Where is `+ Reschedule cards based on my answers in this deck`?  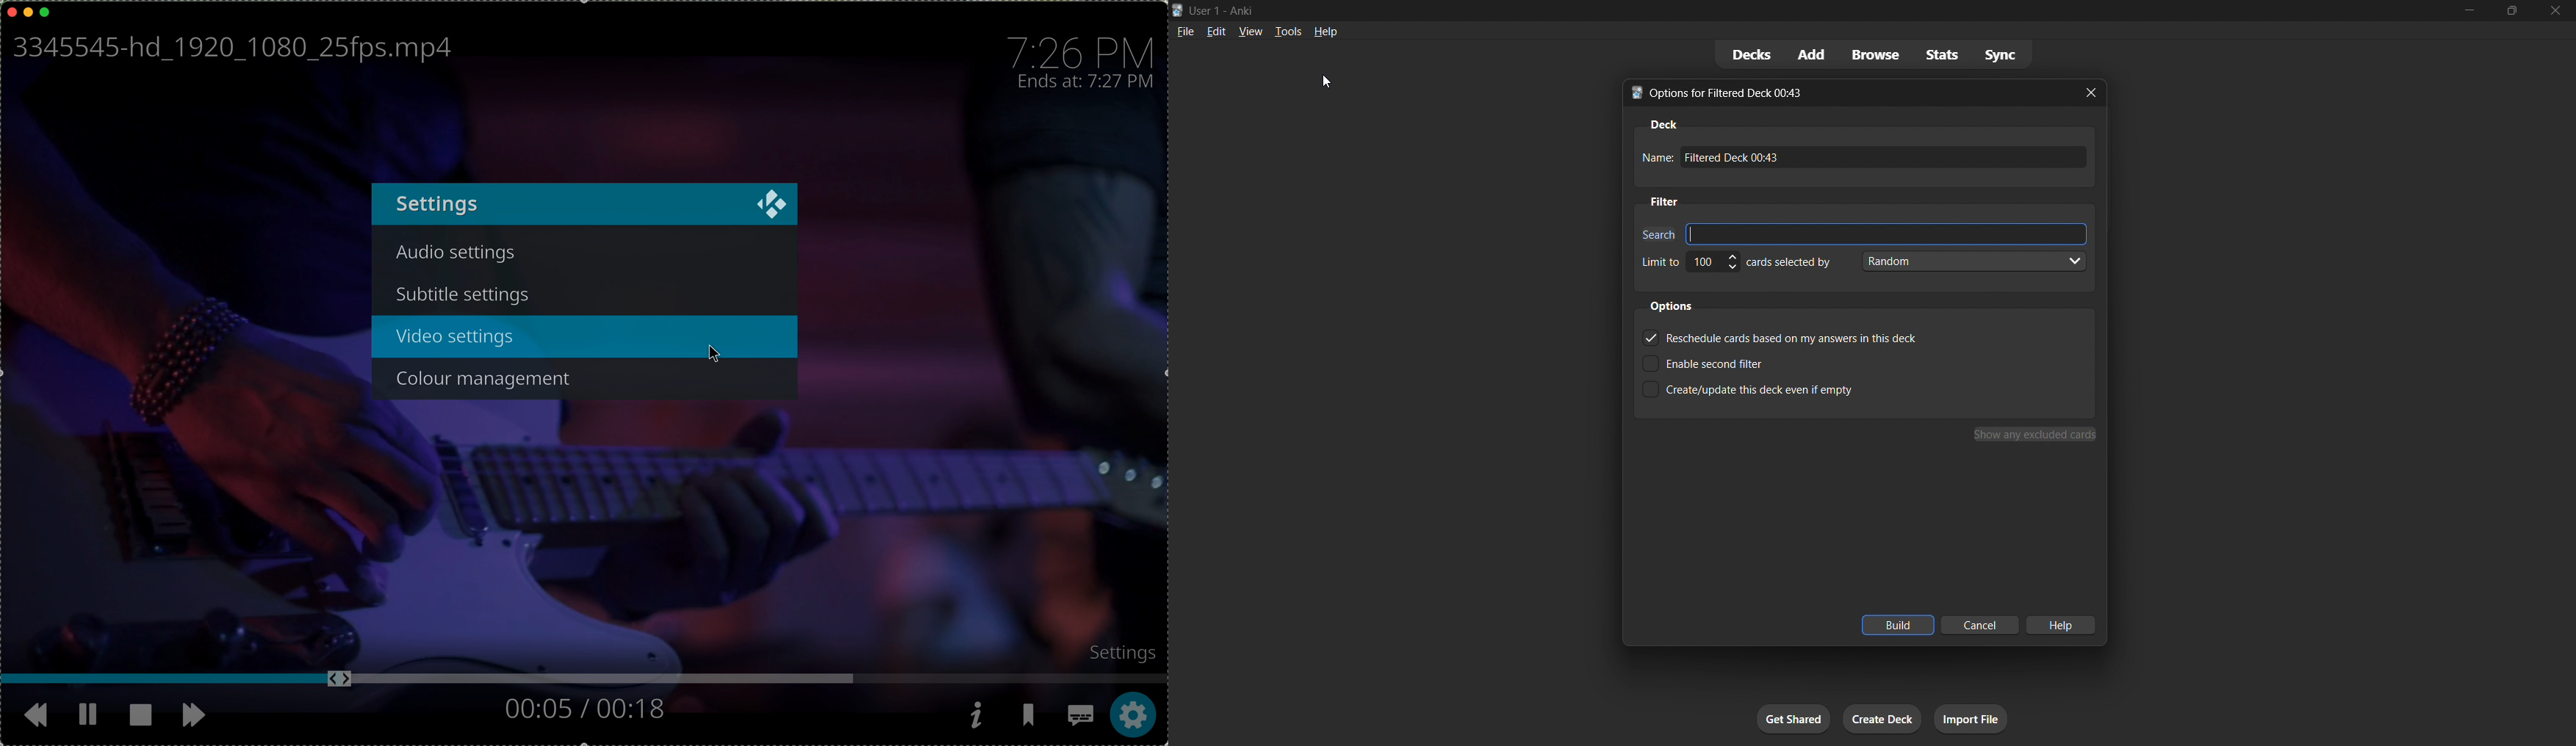 + Reschedule cards based on my answers in this deck is located at coordinates (1779, 336).